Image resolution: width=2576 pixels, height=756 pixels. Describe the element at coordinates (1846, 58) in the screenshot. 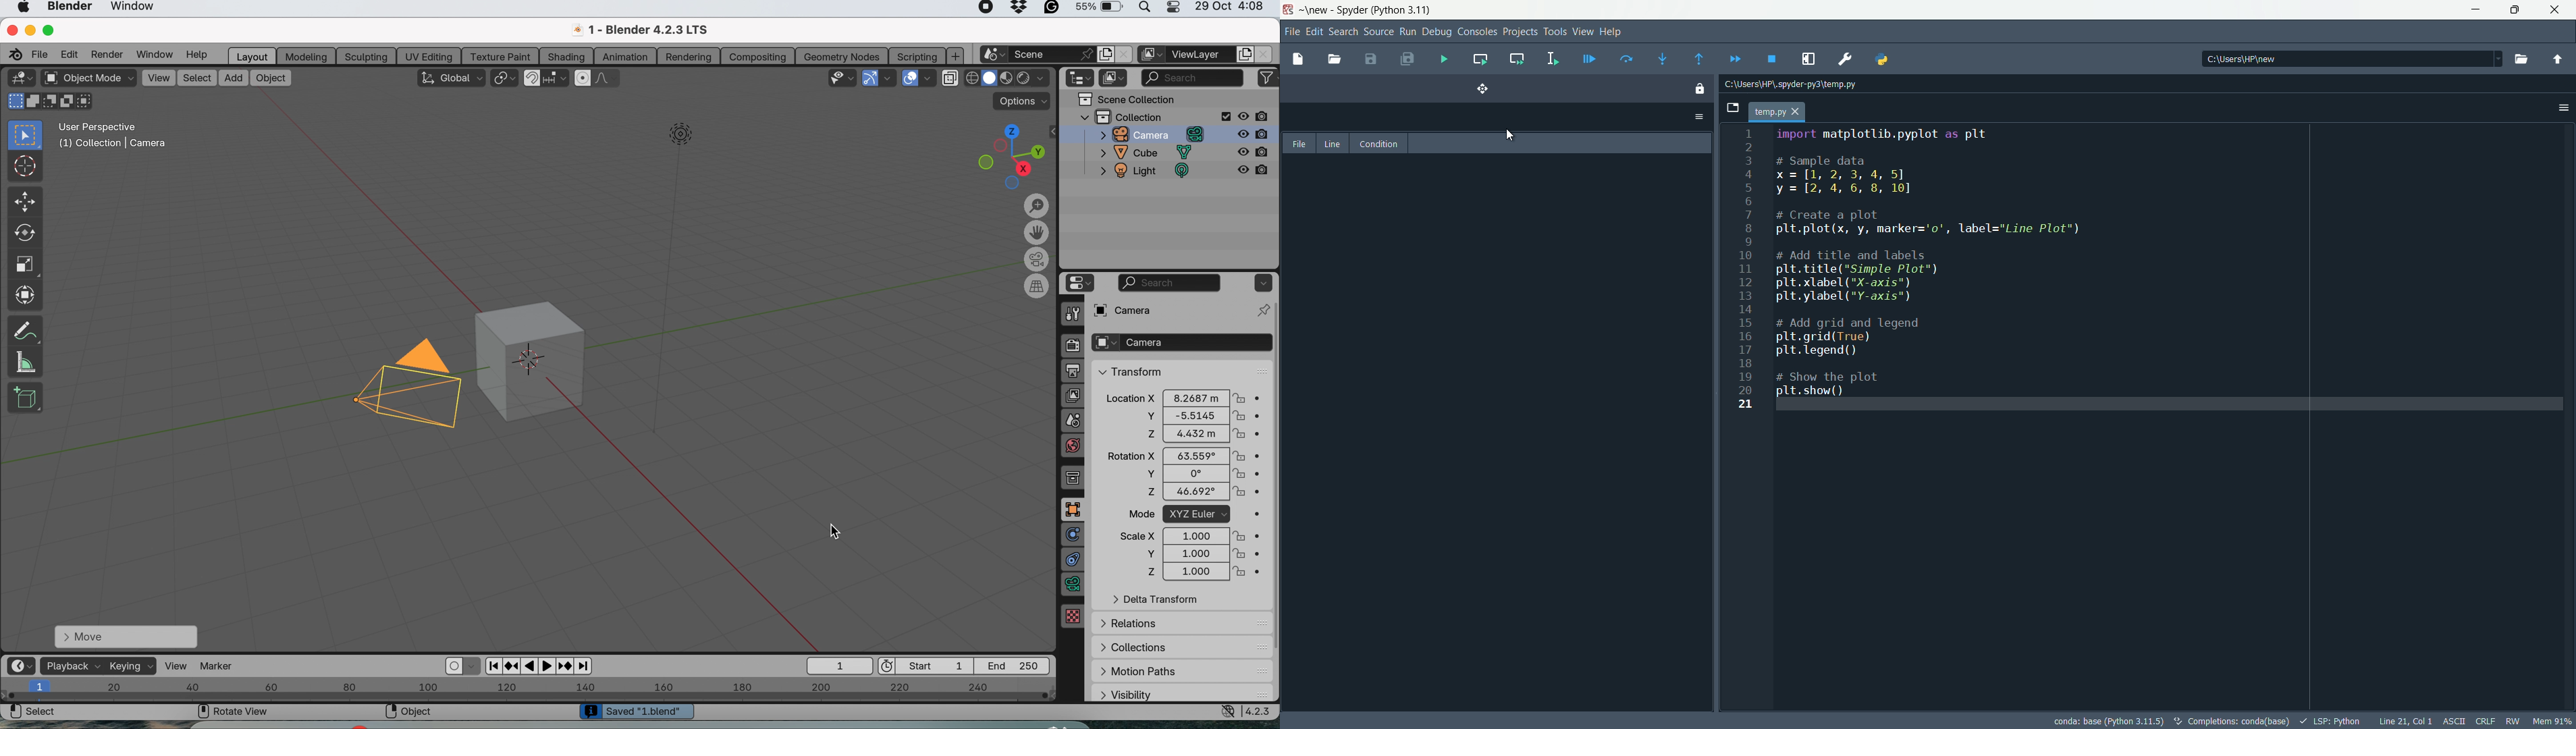

I see `preferences` at that location.